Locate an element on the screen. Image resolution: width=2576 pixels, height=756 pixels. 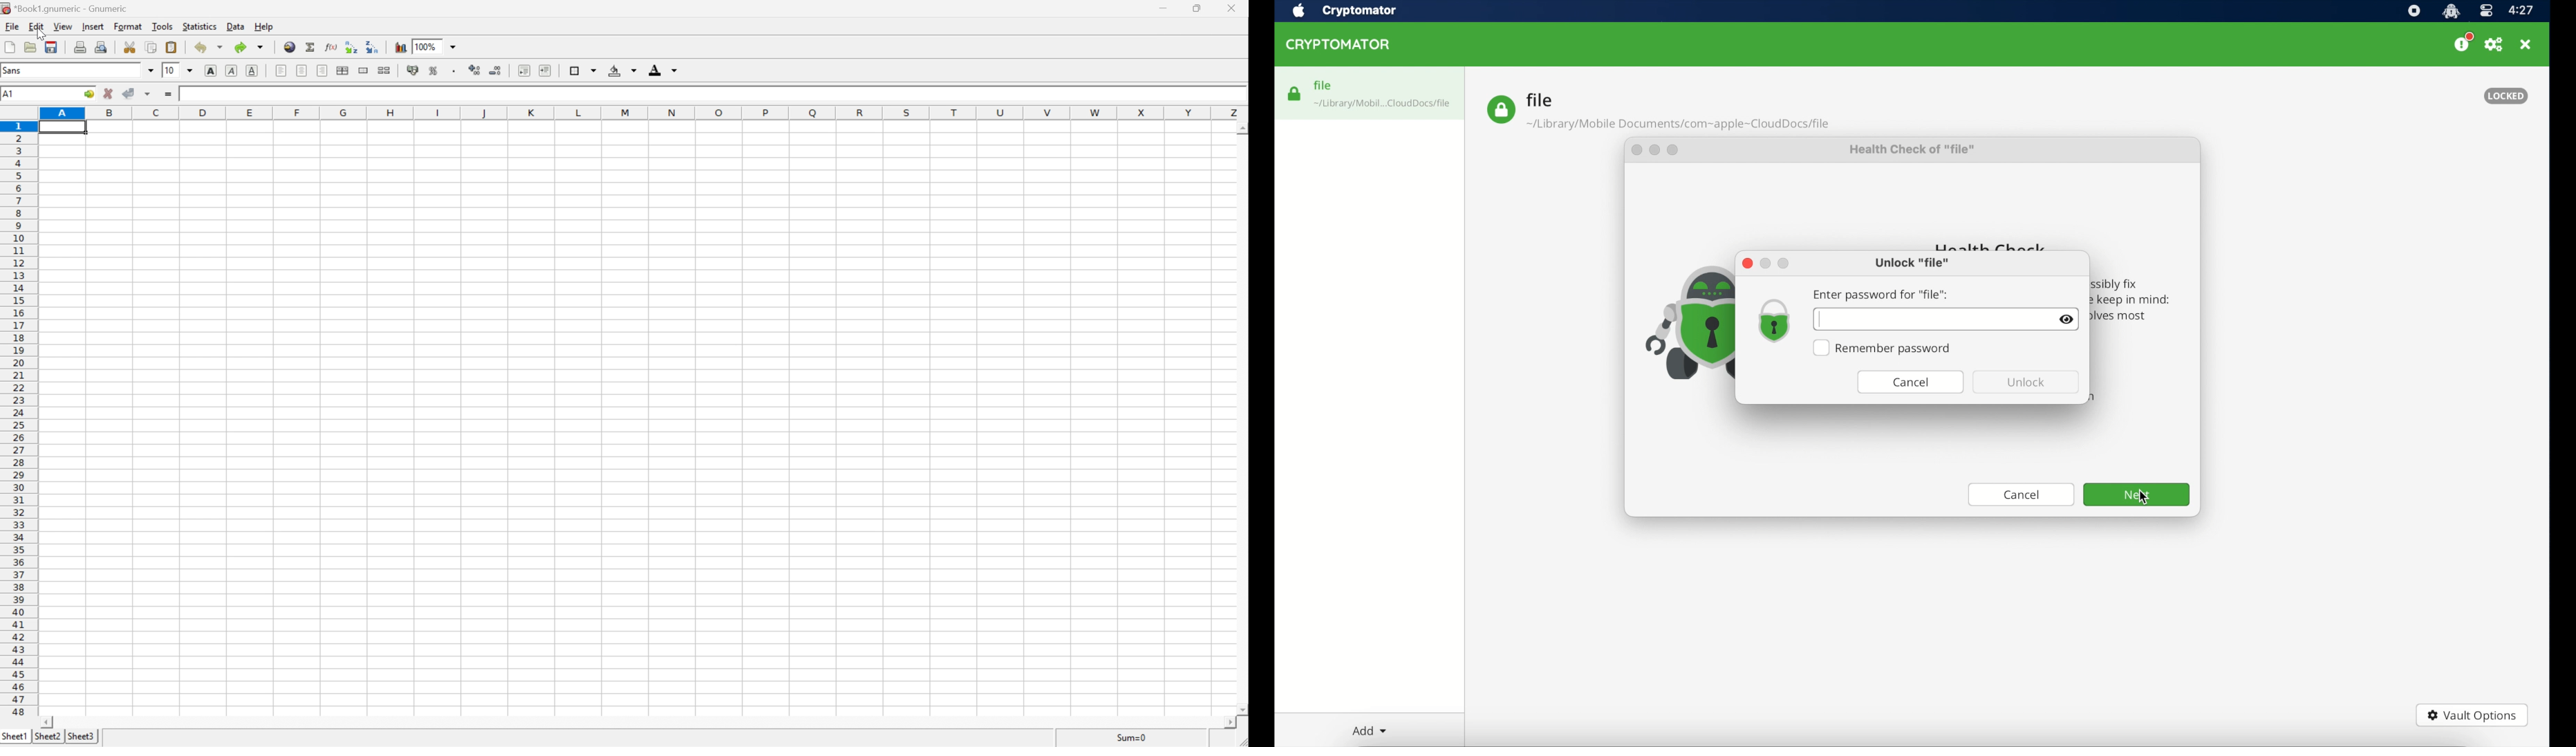
save current workbook is located at coordinates (52, 47).